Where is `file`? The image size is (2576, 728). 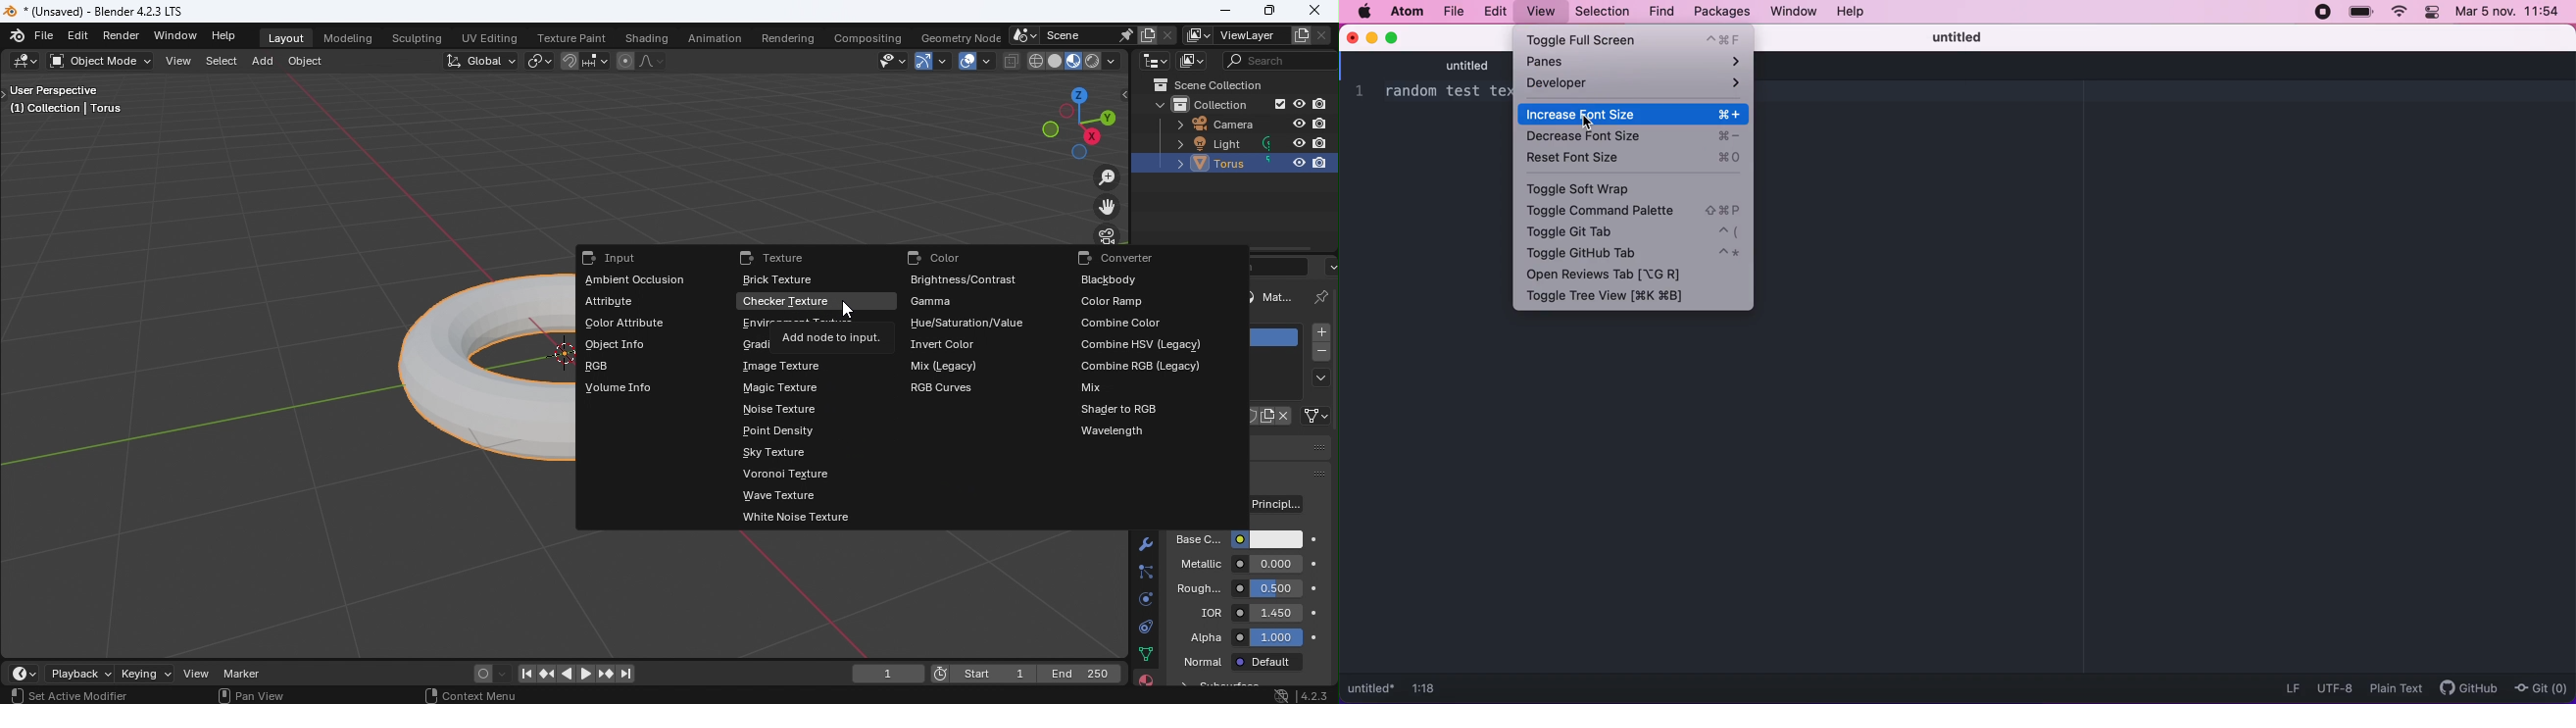 file is located at coordinates (1454, 11).